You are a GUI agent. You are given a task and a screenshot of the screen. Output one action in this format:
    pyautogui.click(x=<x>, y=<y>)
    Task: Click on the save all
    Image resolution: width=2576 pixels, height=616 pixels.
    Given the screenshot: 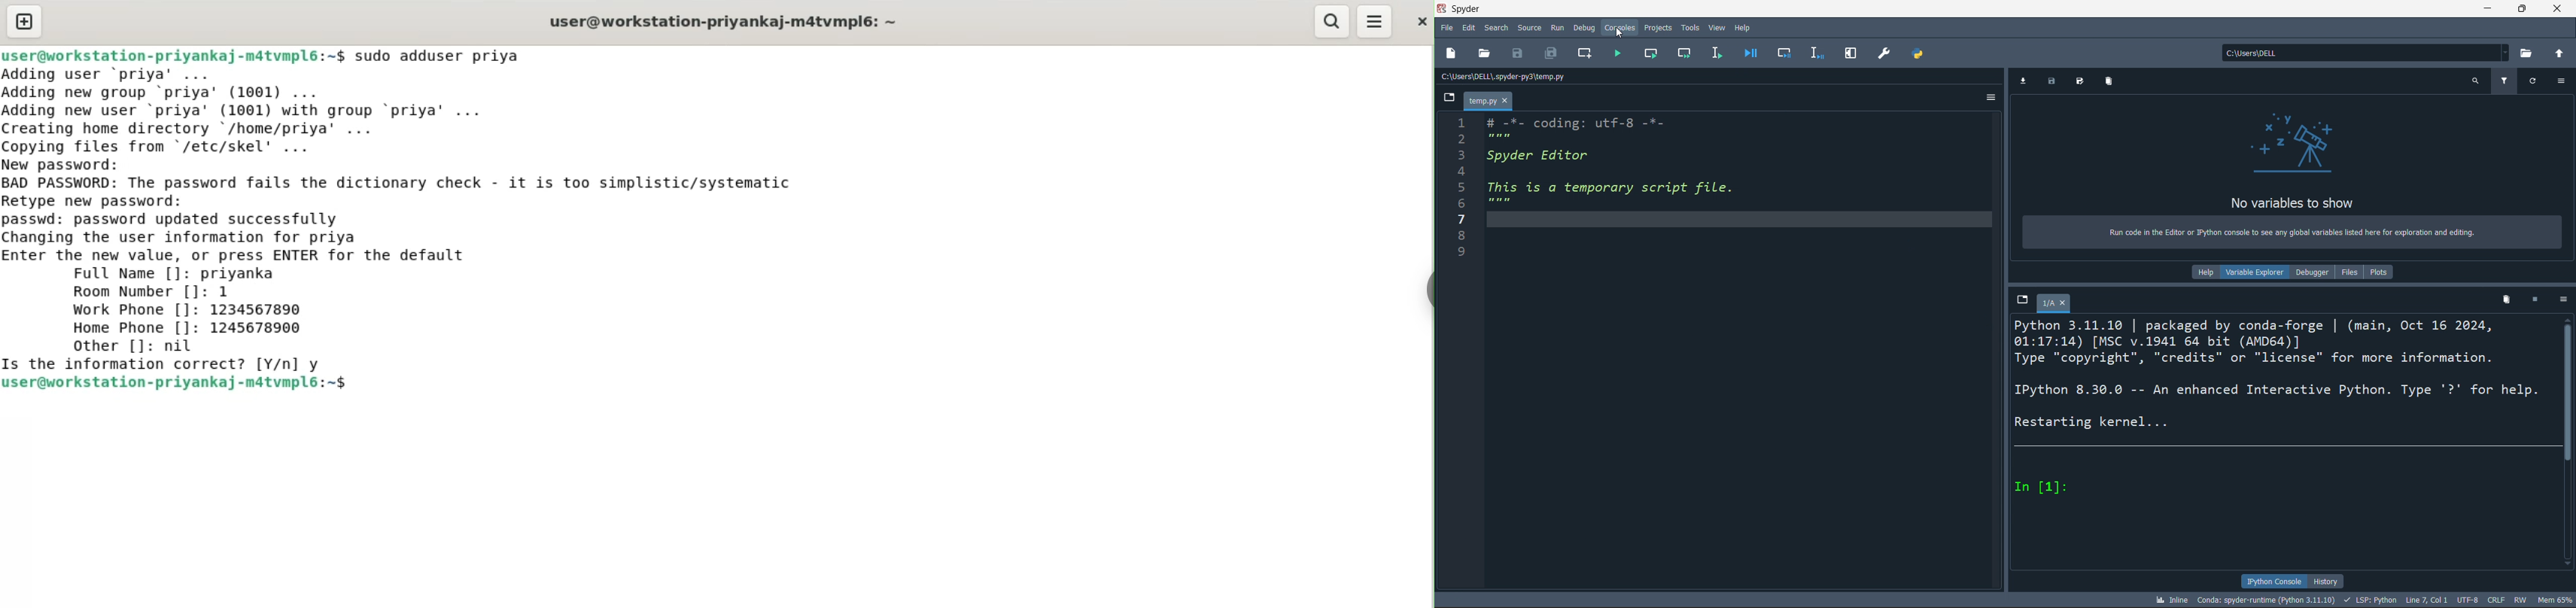 What is the action you would take?
    pyautogui.click(x=2083, y=80)
    